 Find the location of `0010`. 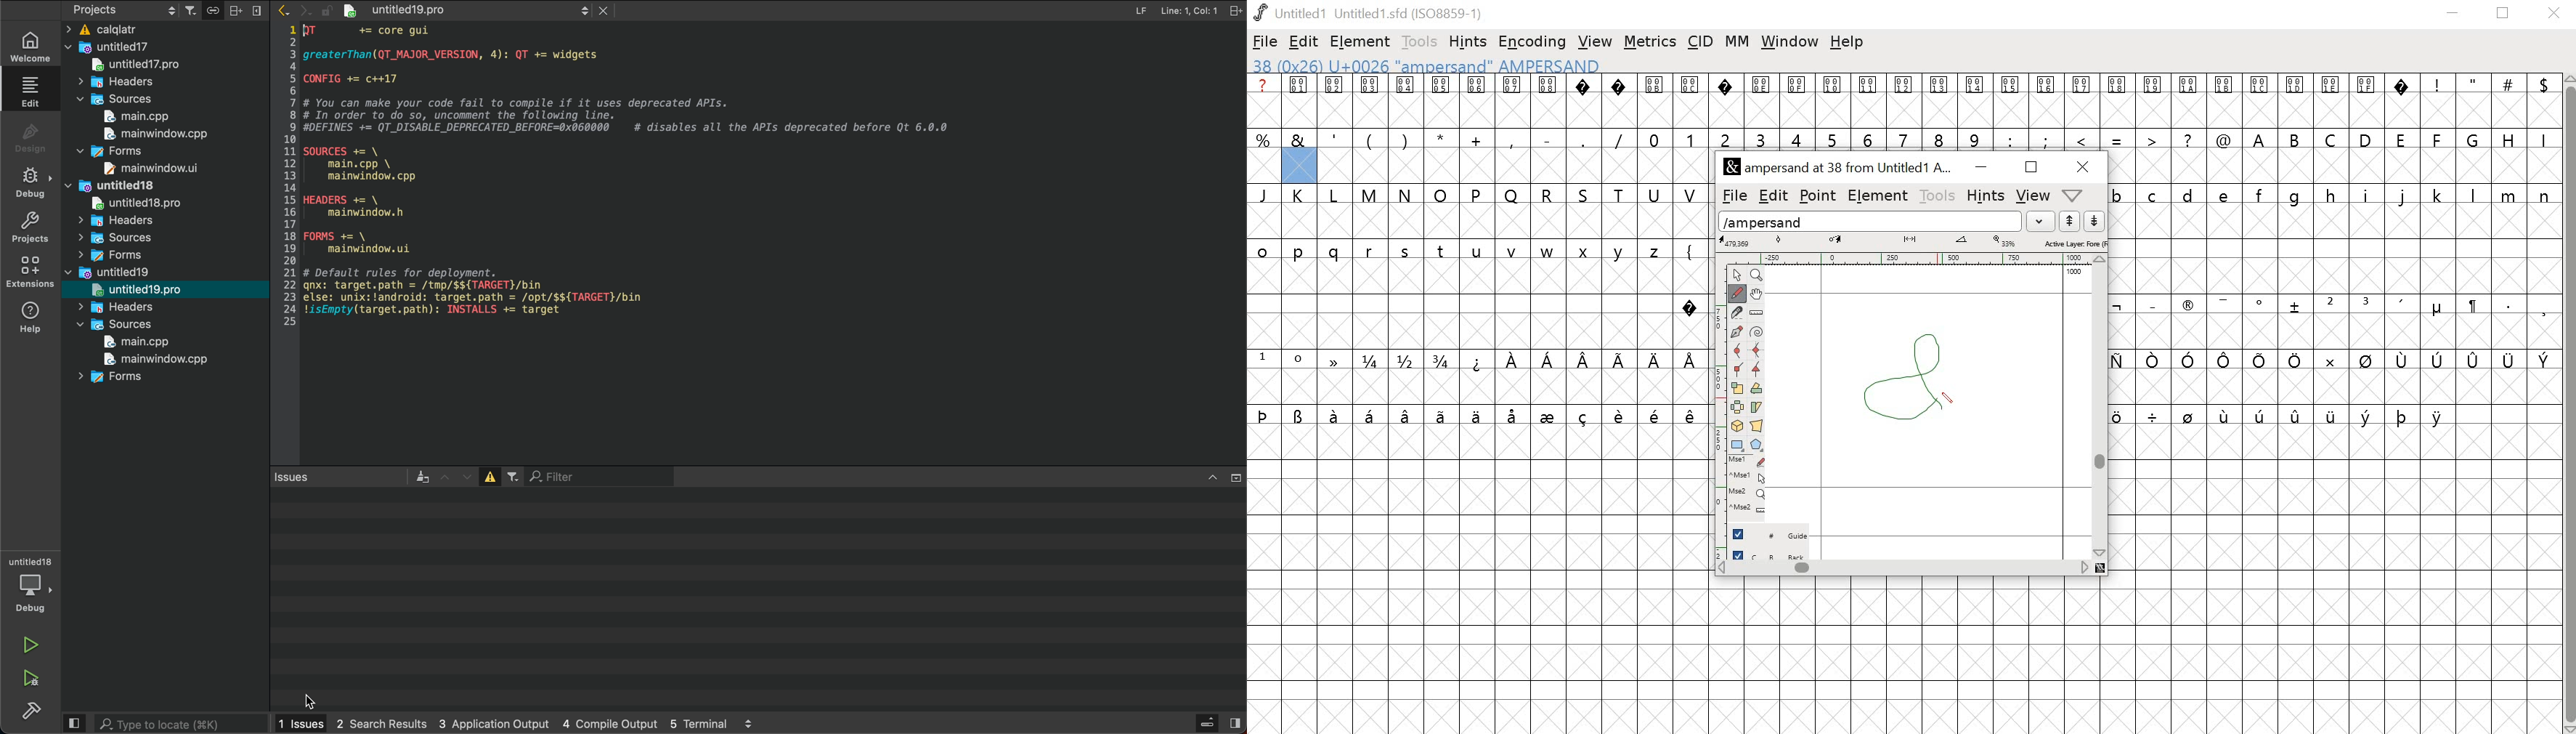

0010 is located at coordinates (1834, 99).